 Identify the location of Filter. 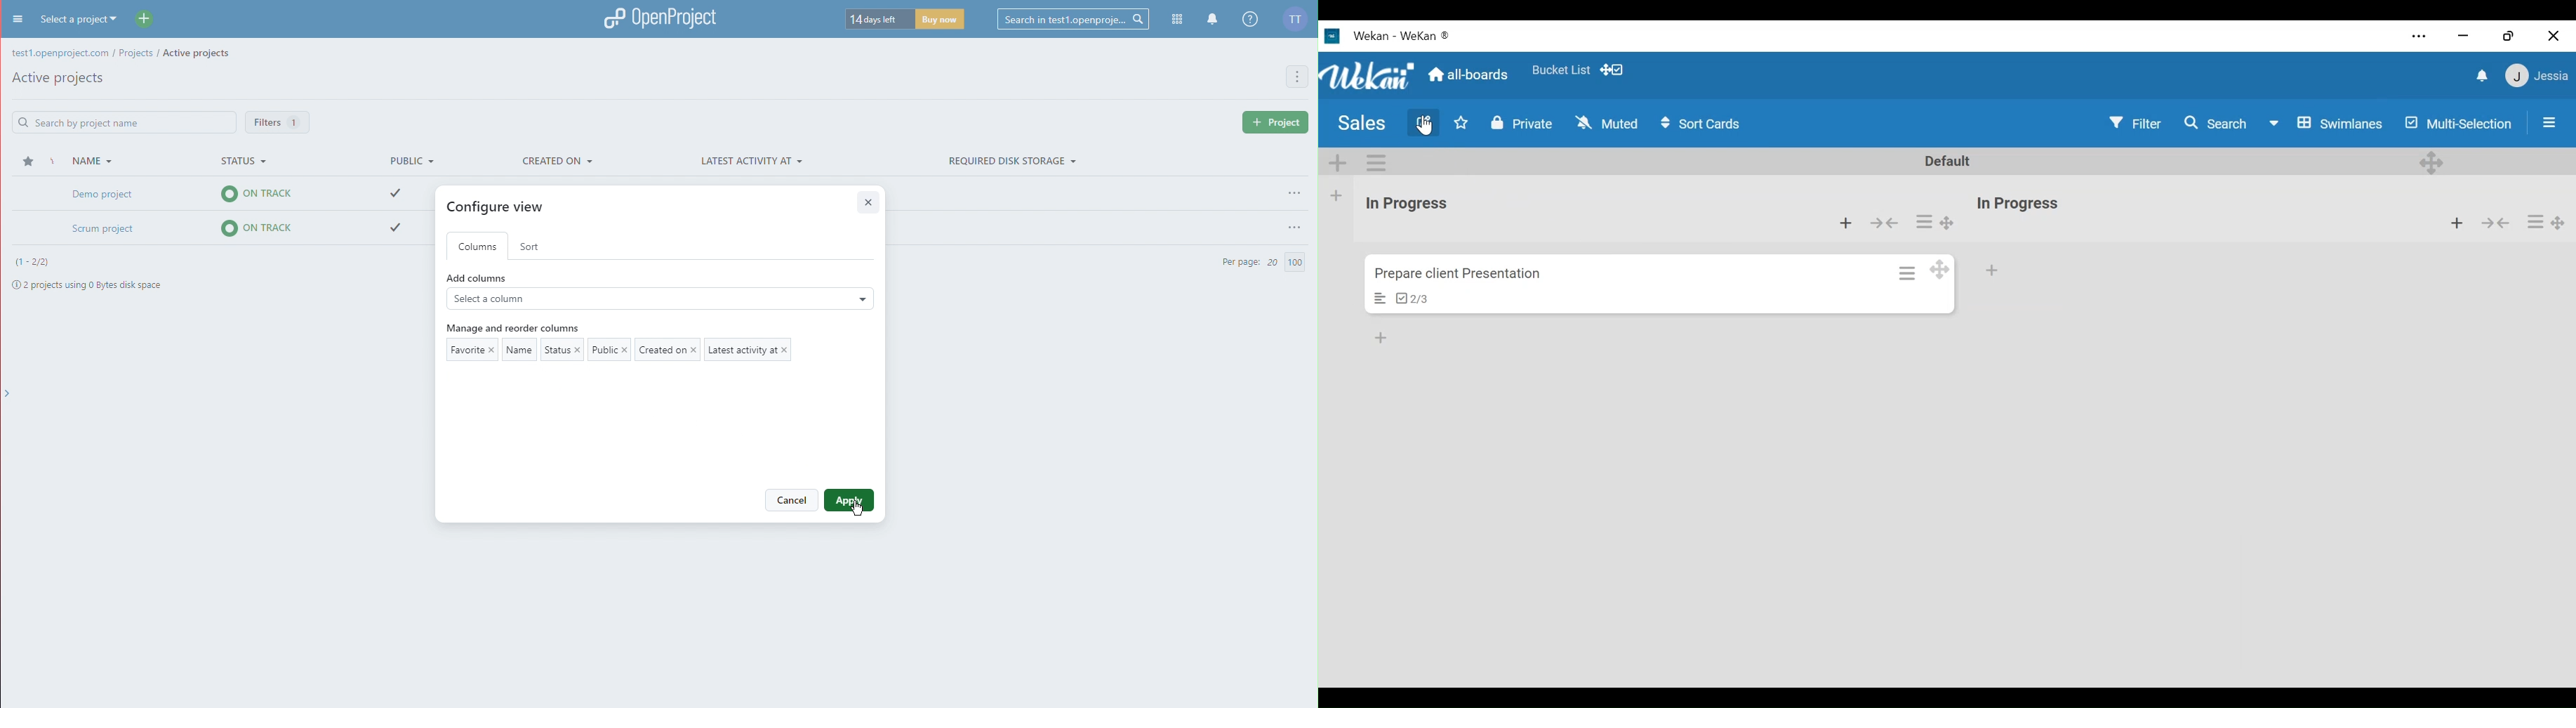
(2134, 123).